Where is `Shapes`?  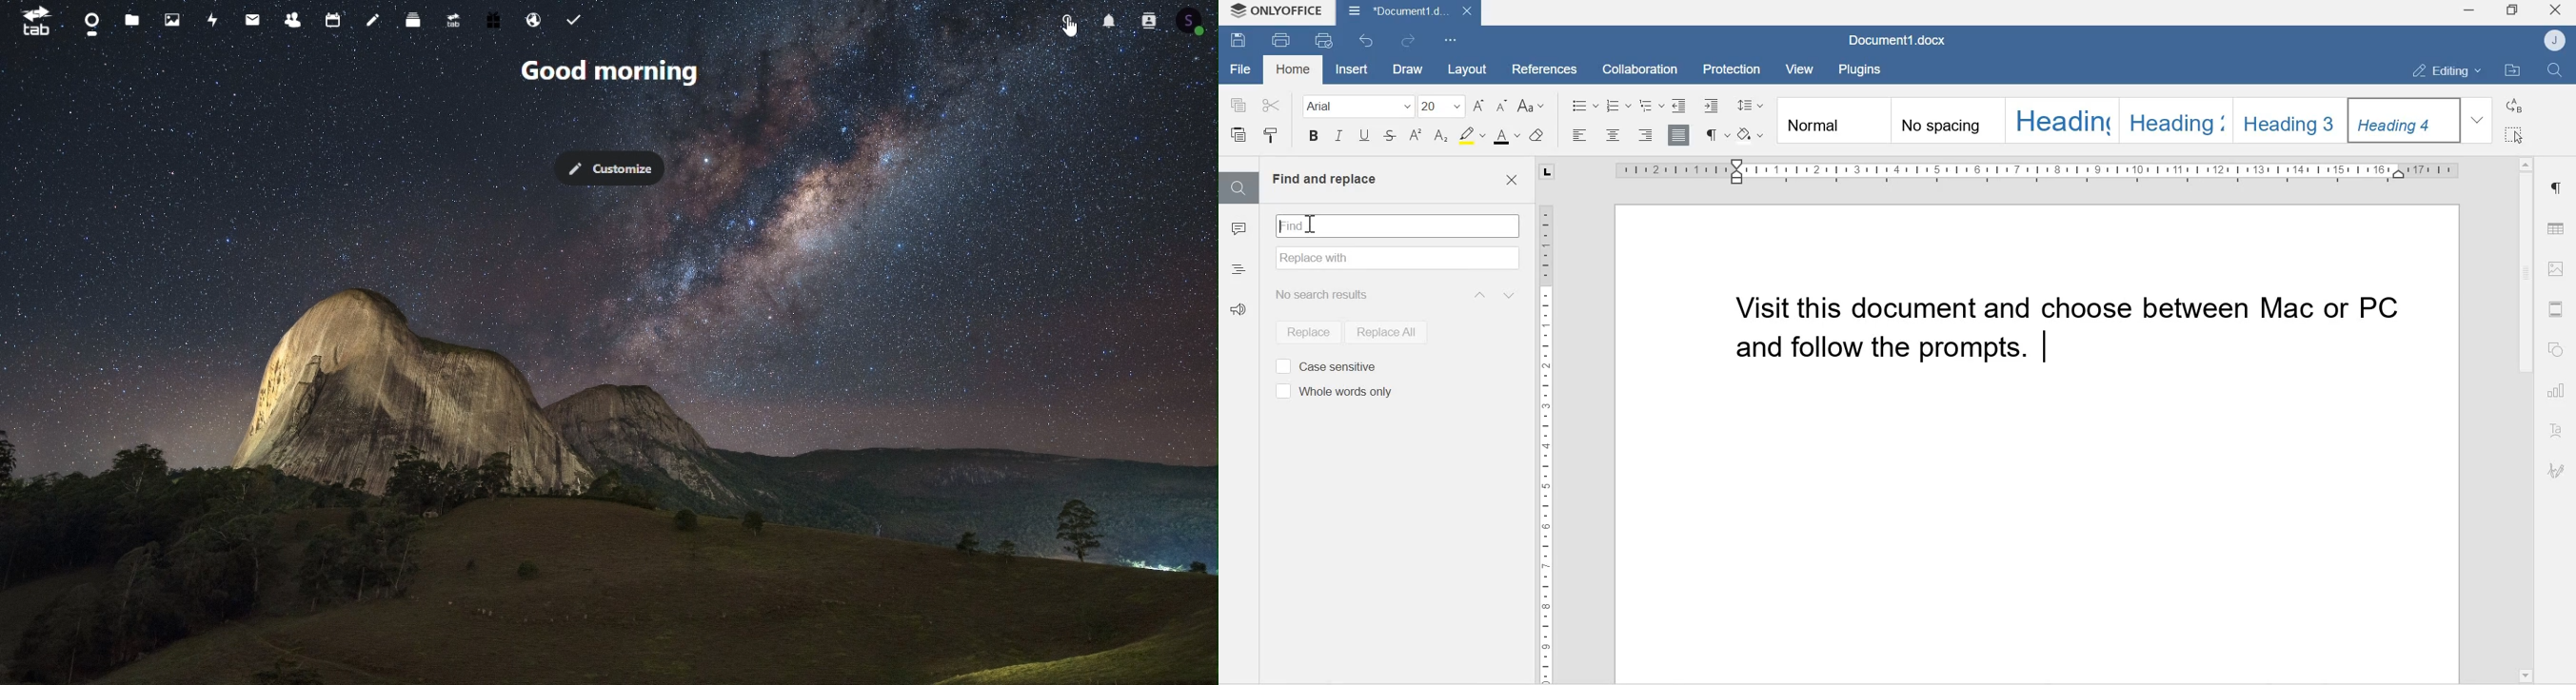
Shapes is located at coordinates (2559, 350).